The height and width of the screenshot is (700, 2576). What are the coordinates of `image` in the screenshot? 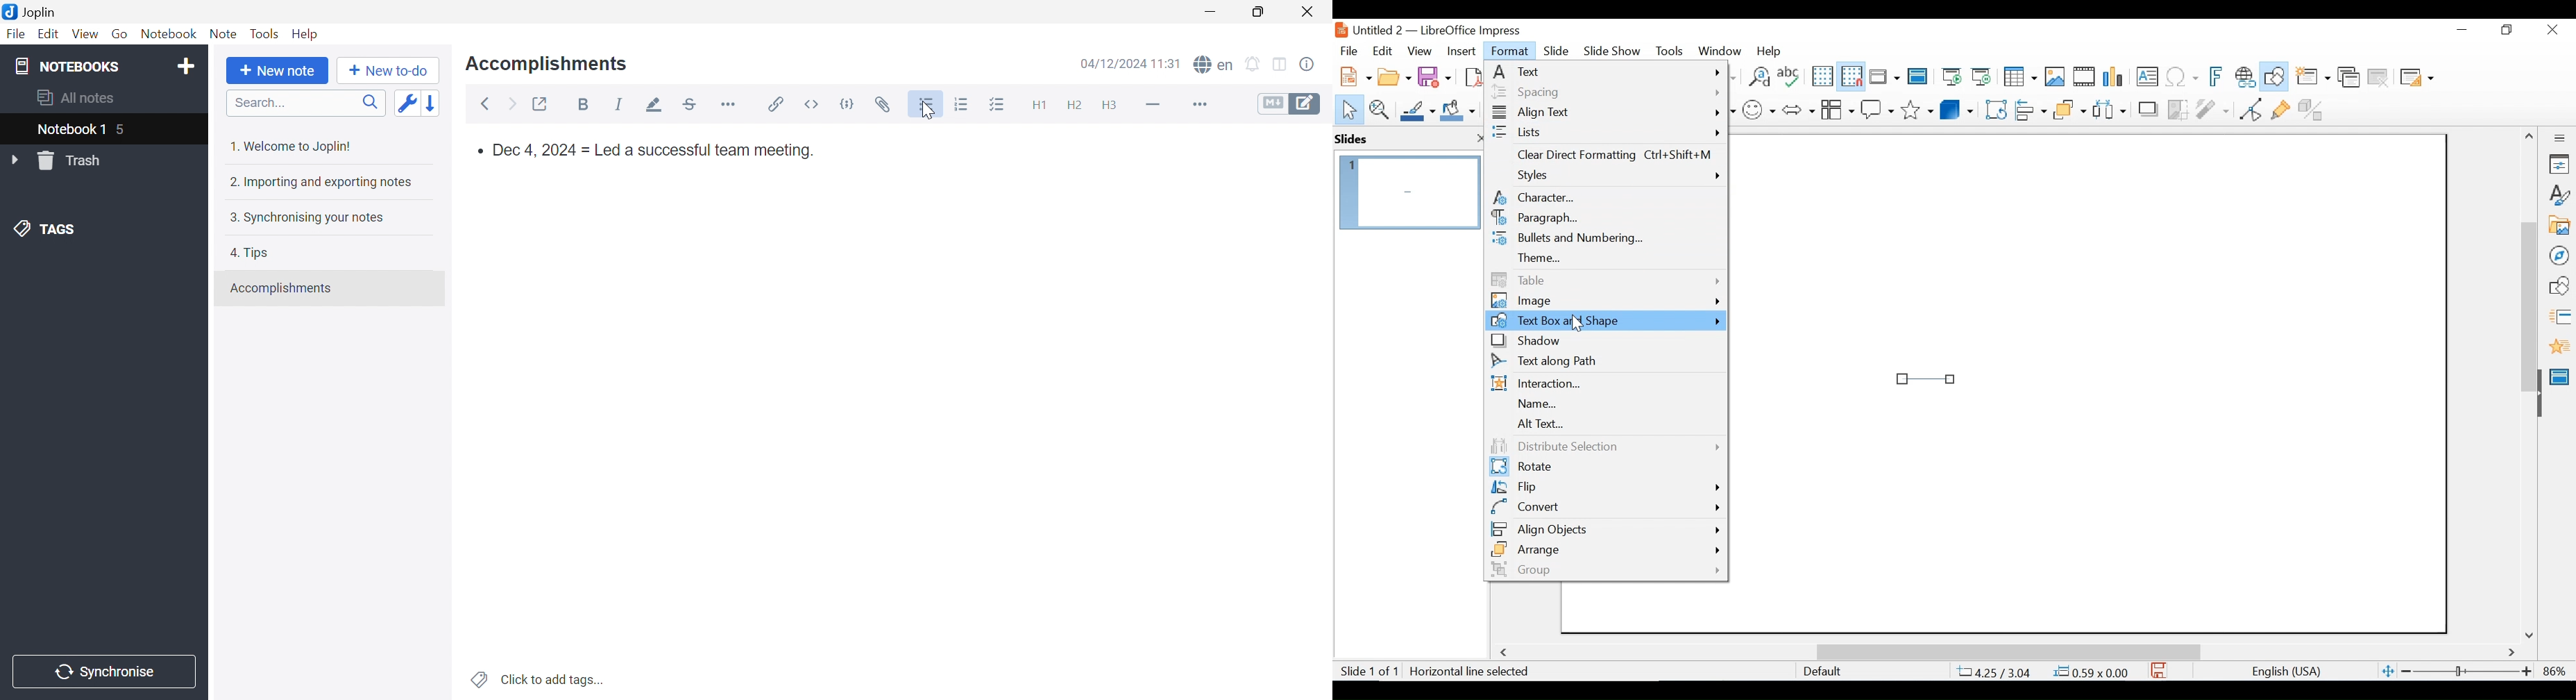 It's located at (1605, 301).